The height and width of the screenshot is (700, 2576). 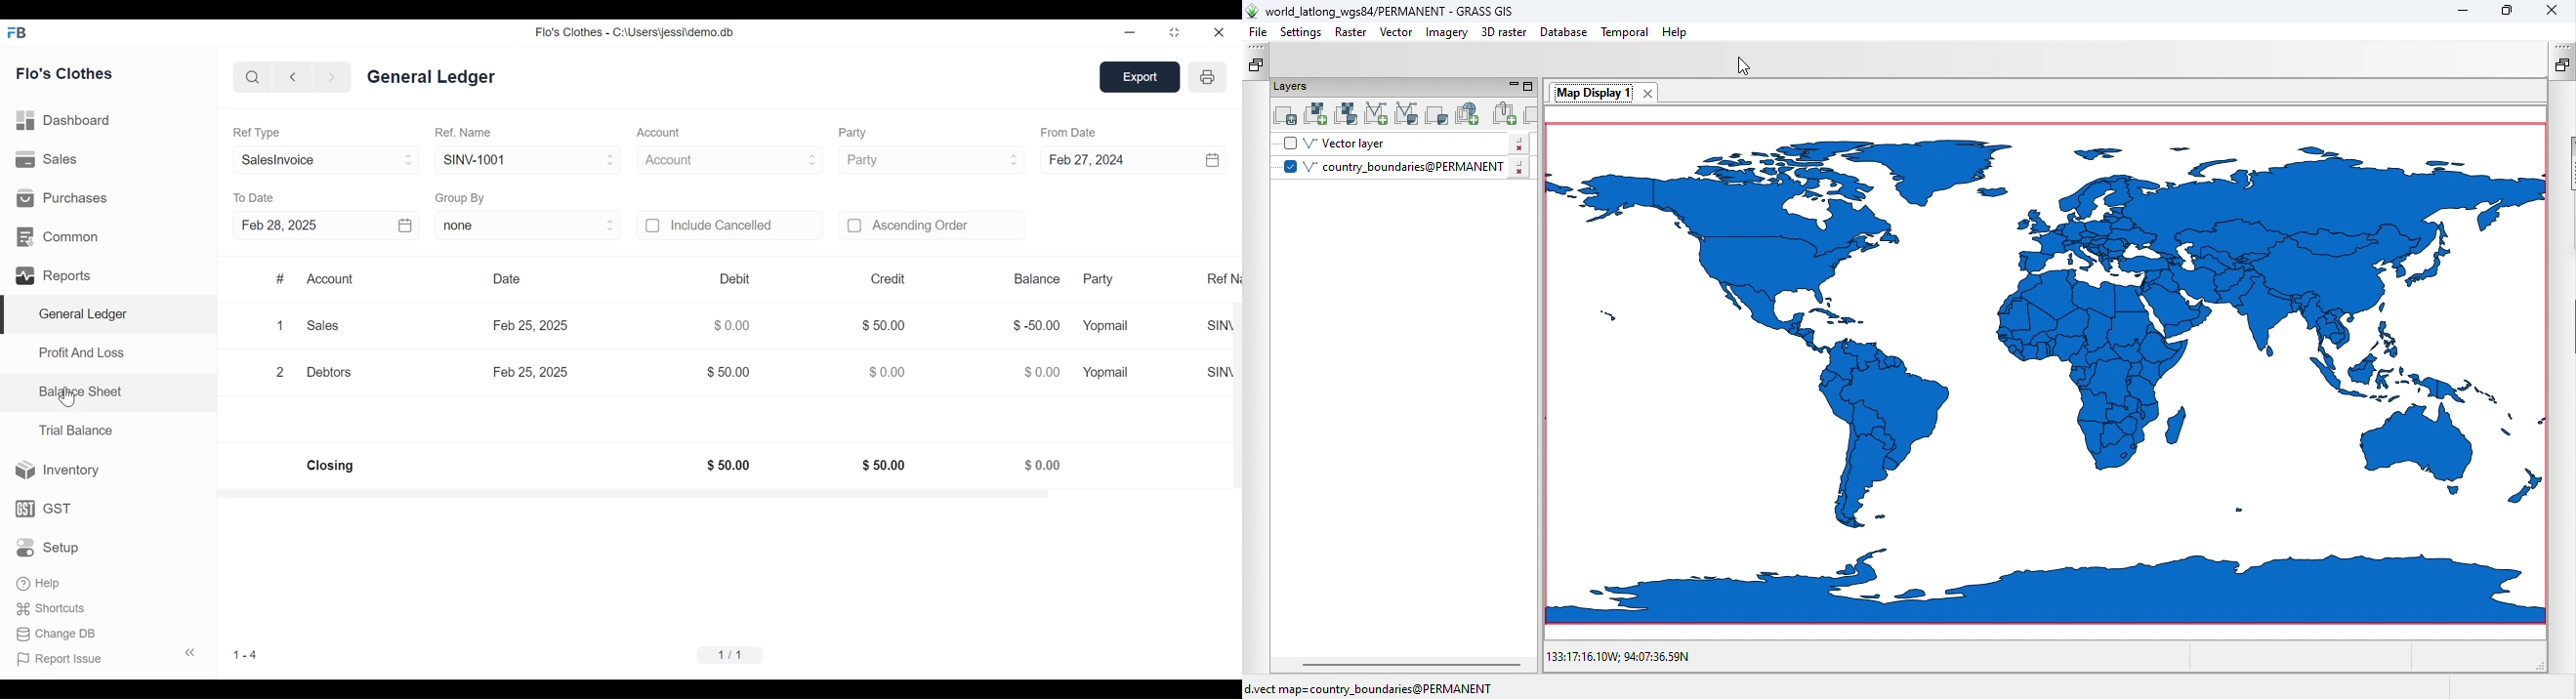 What do you see at coordinates (732, 159) in the screenshot?
I see `Account` at bounding box center [732, 159].